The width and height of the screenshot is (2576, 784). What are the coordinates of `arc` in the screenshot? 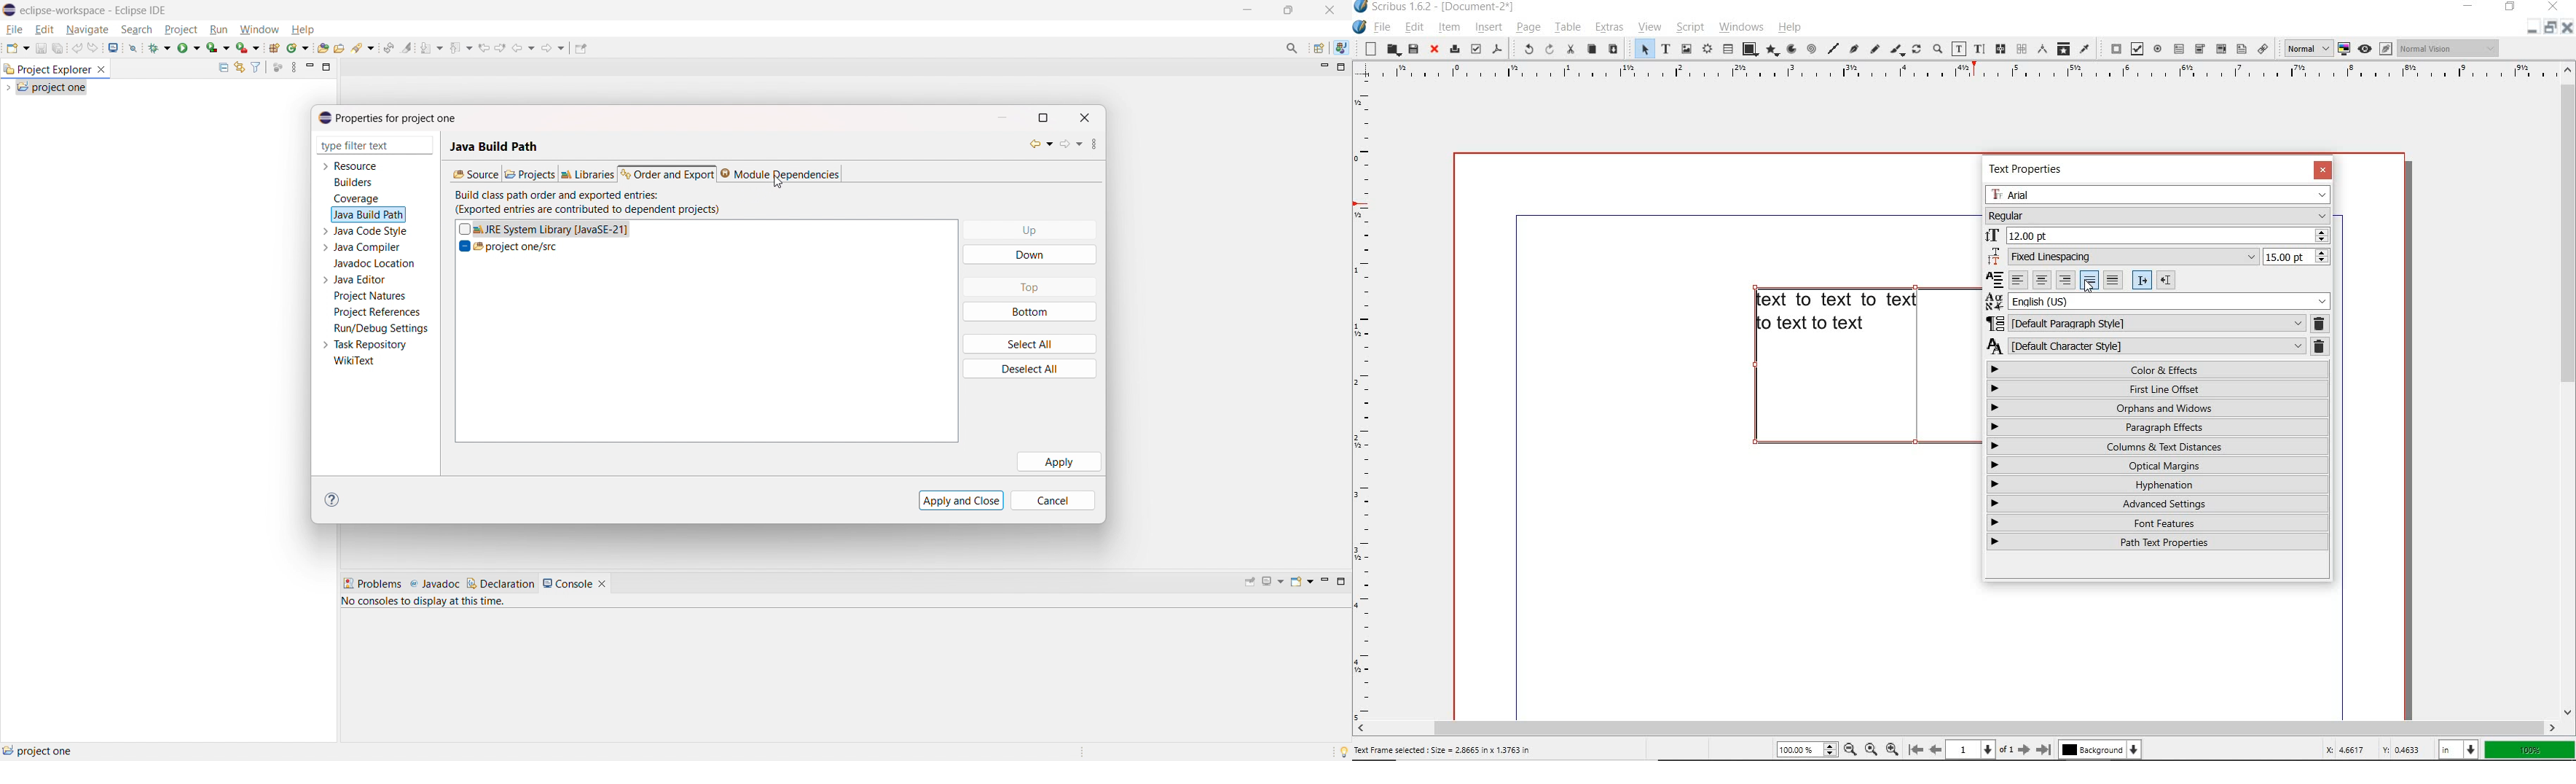 It's located at (1789, 50).